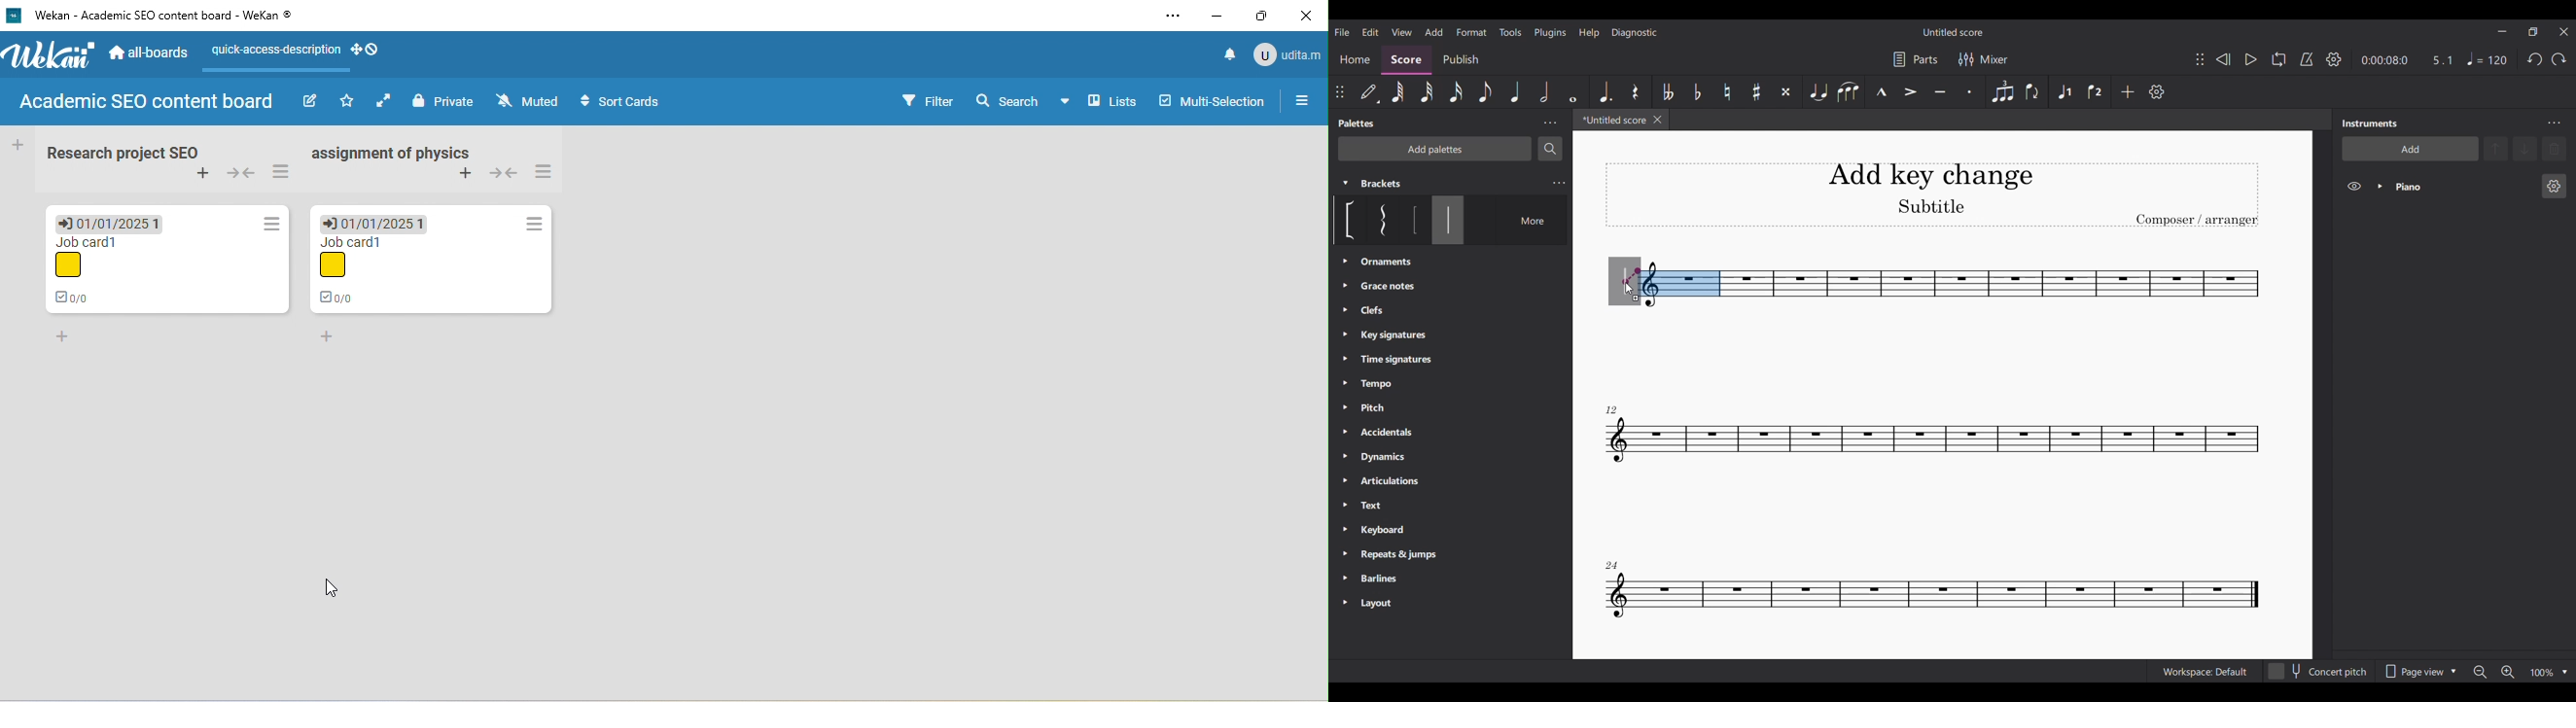  Describe the element at coordinates (268, 223) in the screenshot. I see `action` at that location.